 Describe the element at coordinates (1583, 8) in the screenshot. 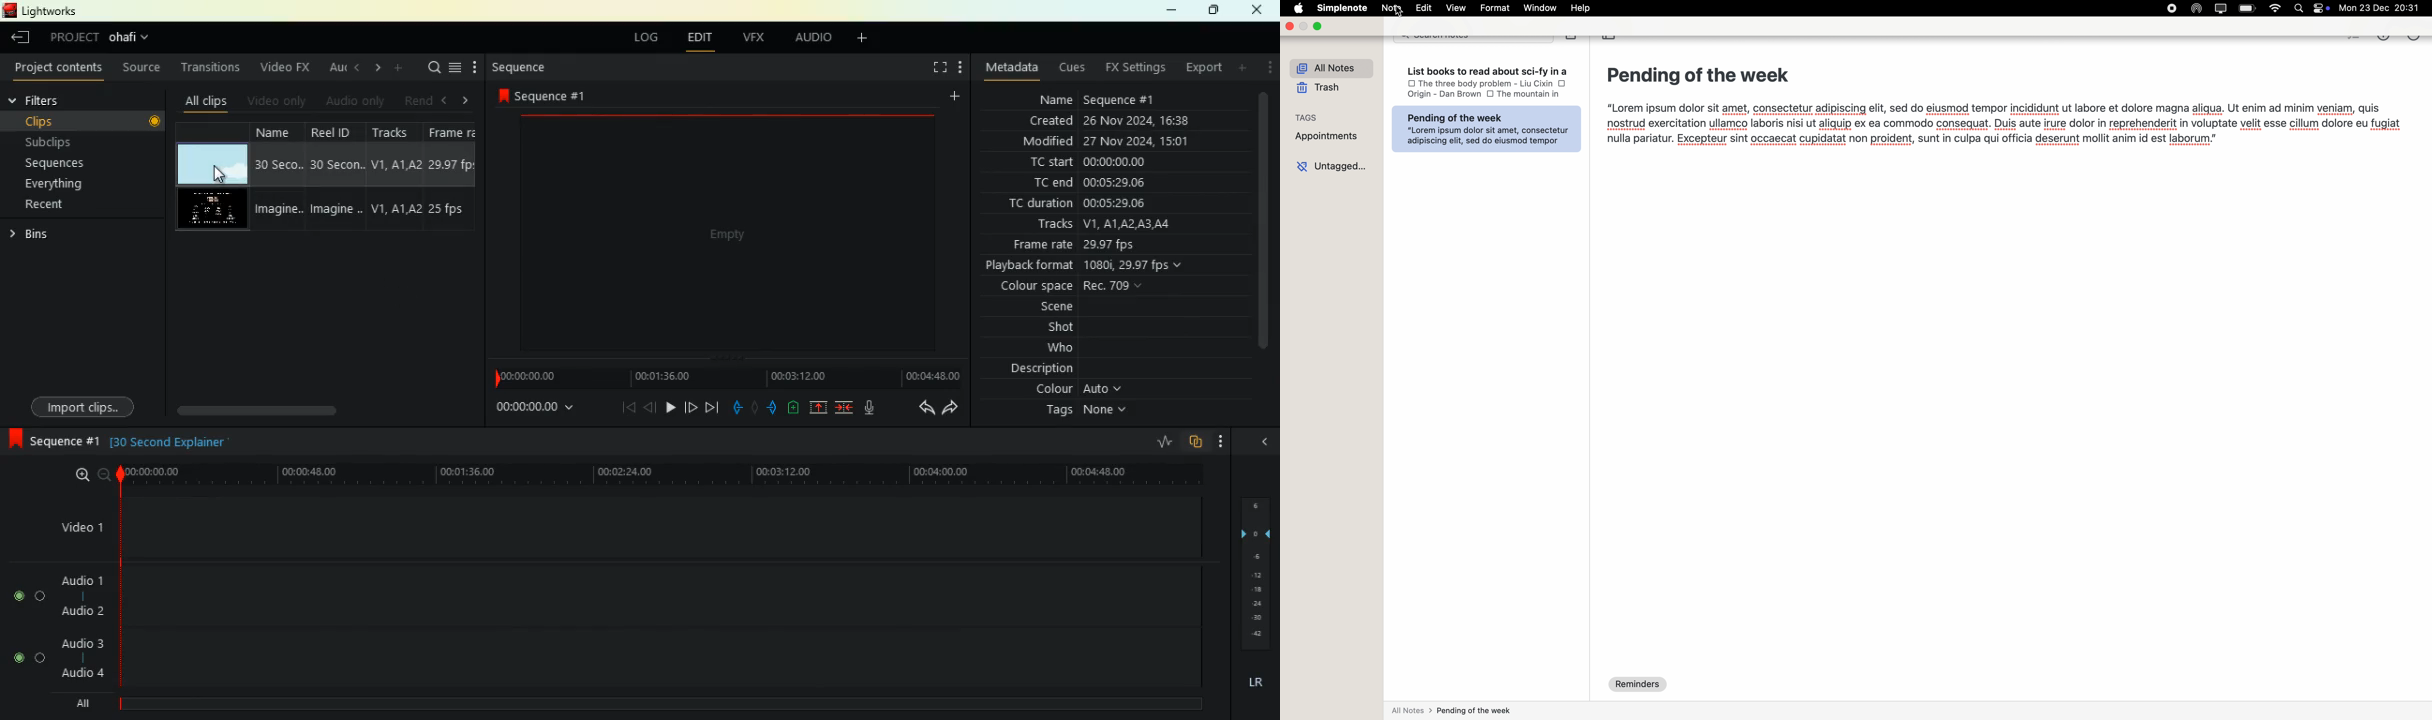

I see `help` at that location.